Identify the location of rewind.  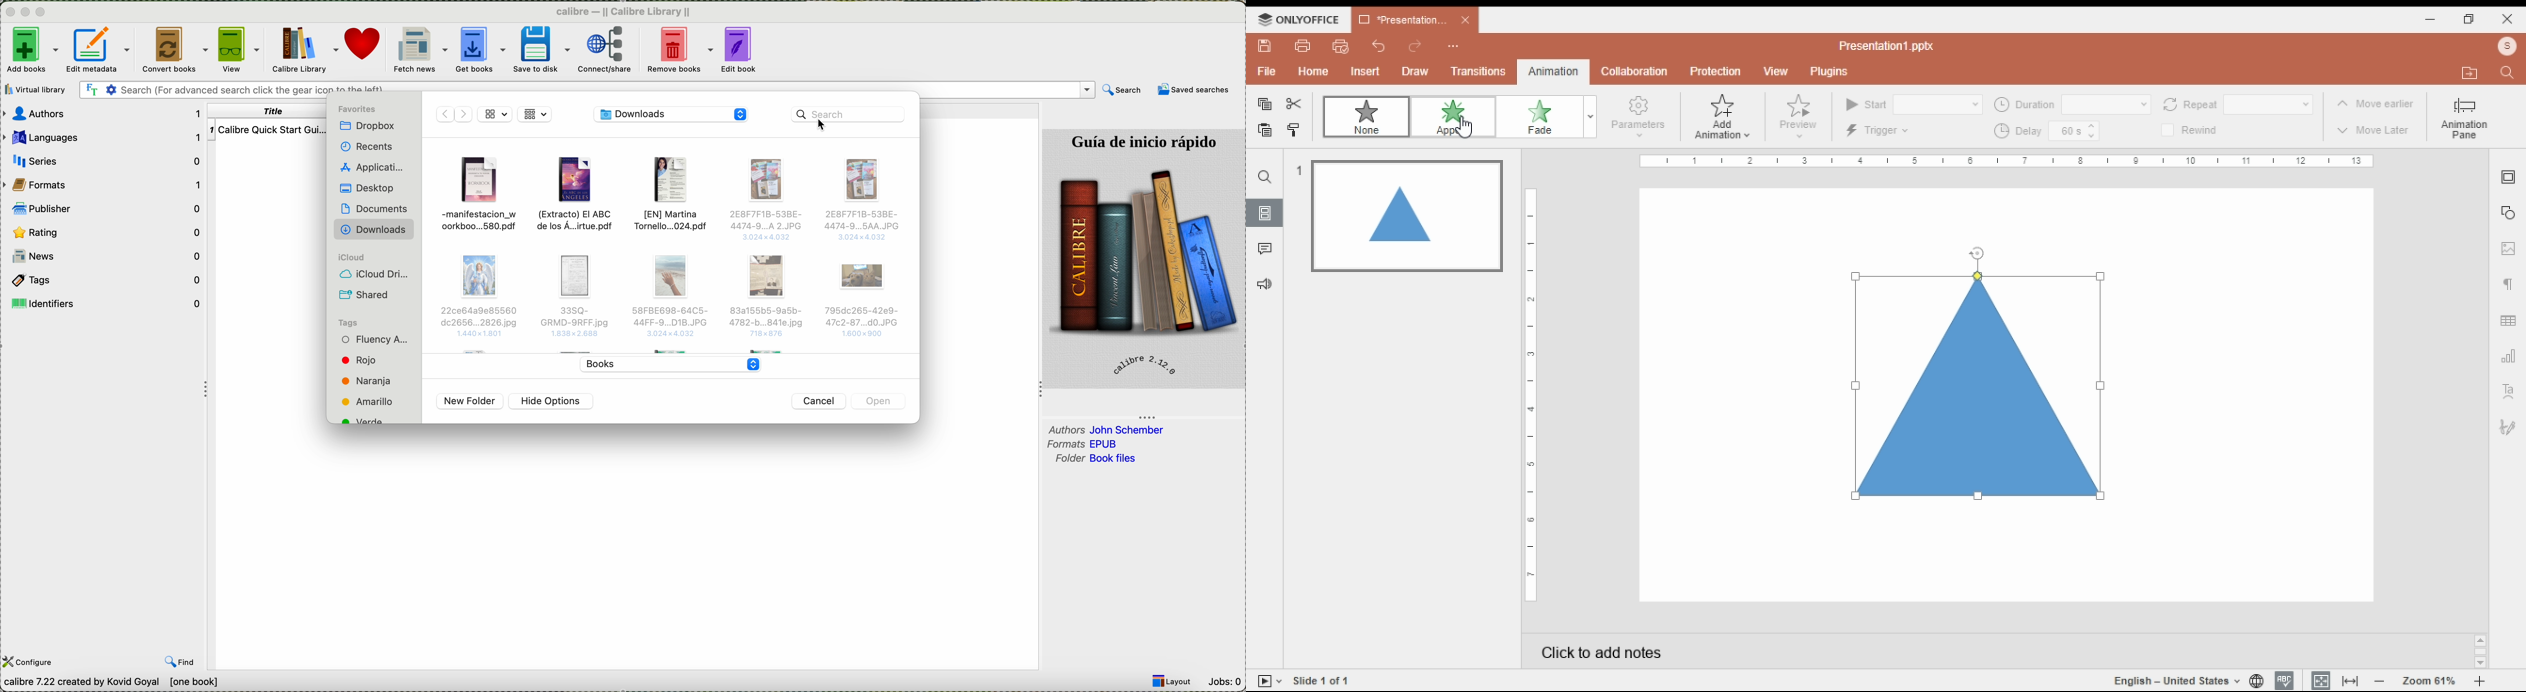
(2205, 130).